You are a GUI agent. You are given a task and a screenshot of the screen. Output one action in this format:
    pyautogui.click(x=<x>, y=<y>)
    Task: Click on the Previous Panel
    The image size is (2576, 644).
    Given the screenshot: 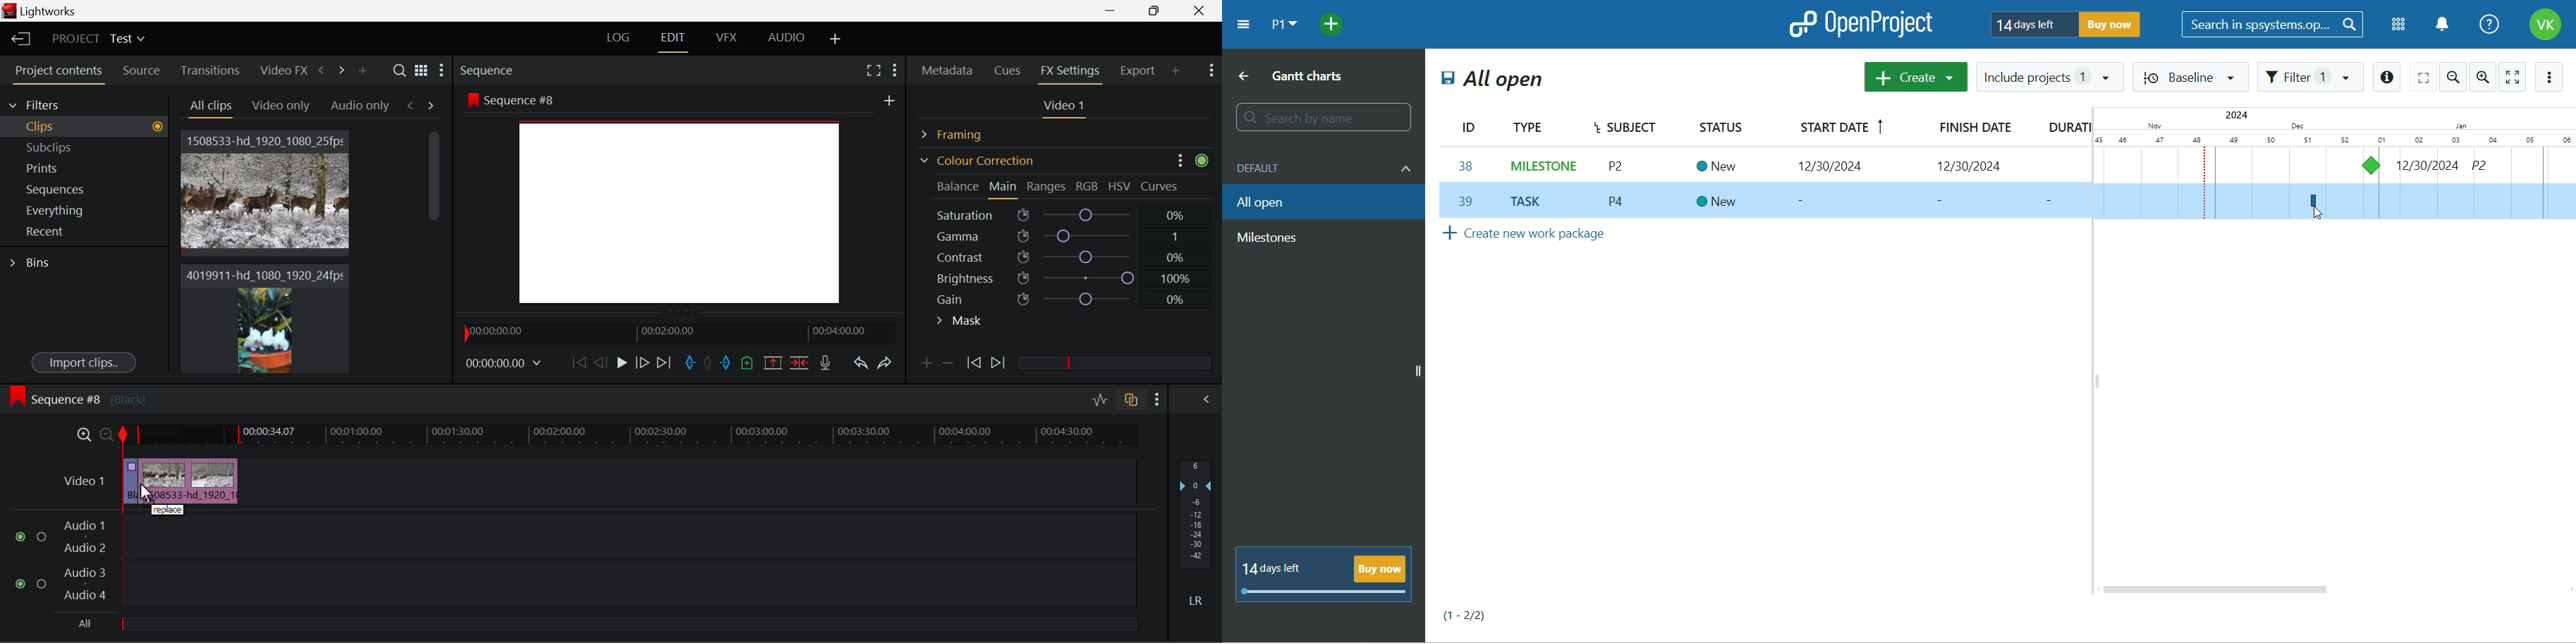 What is the action you would take?
    pyautogui.click(x=321, y=71)
    